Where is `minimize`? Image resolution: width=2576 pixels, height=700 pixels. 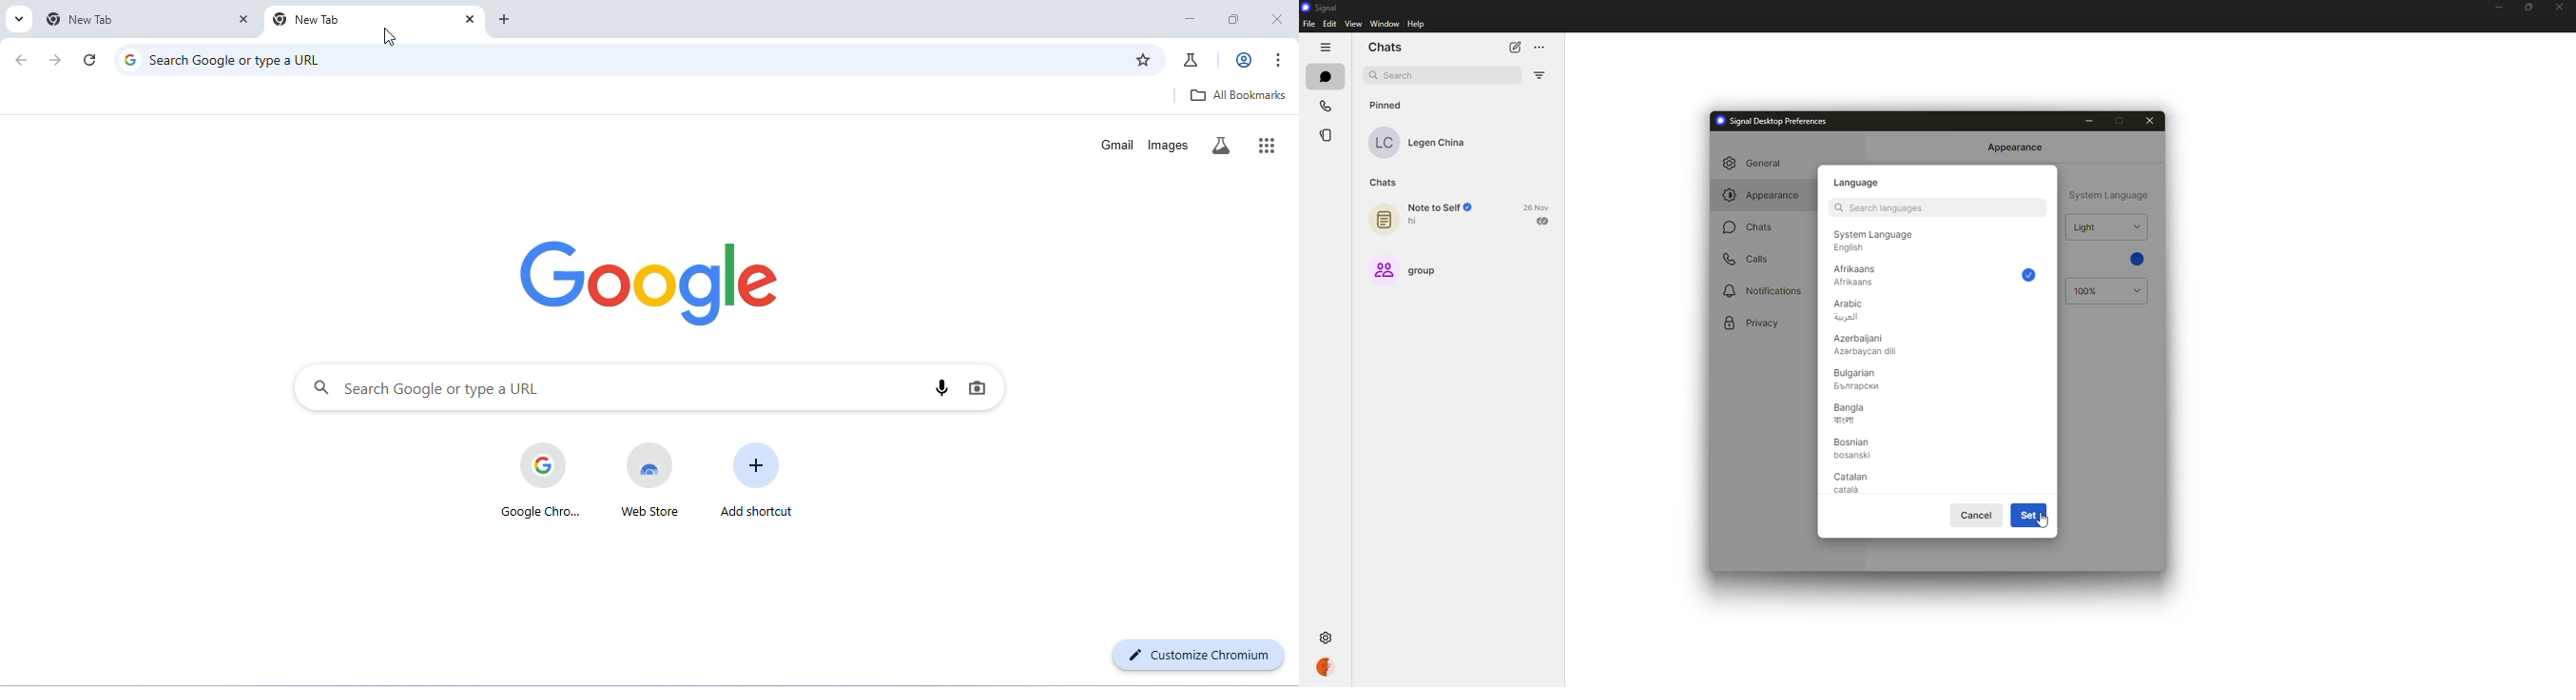 minimize is located at coordinates (2496, 8).